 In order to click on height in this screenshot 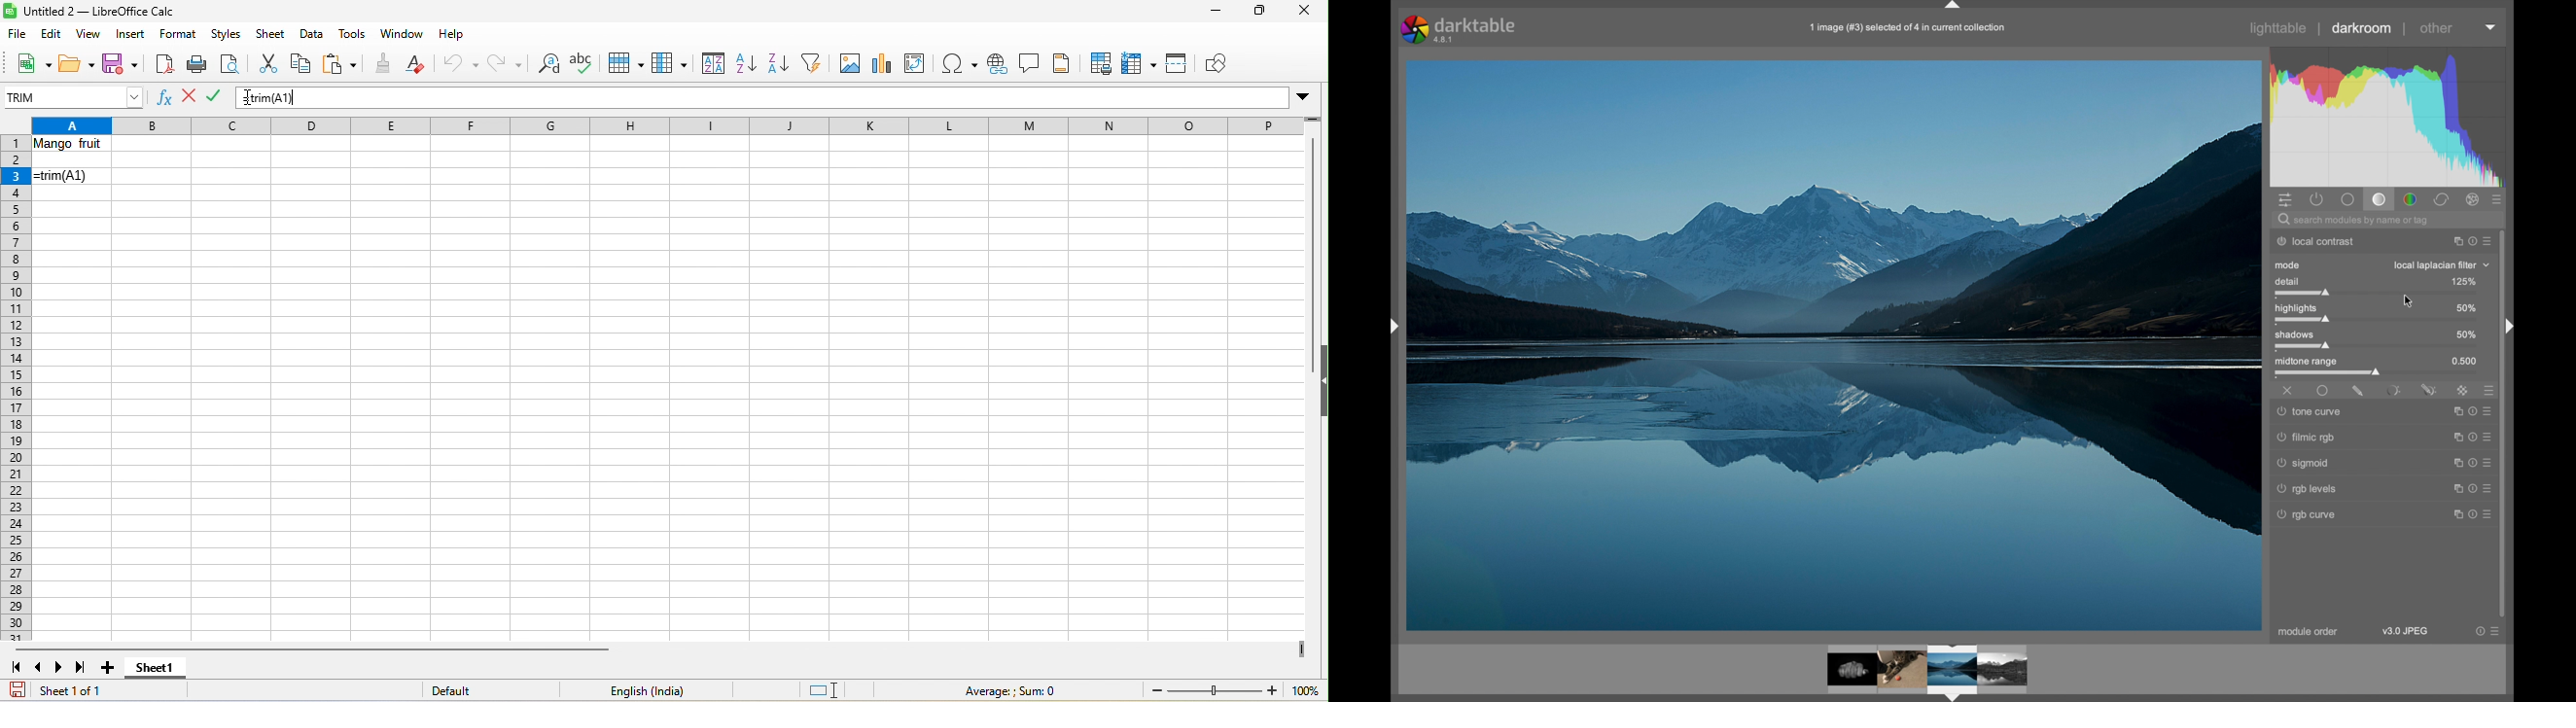, I will do `click(1320, 377)`.